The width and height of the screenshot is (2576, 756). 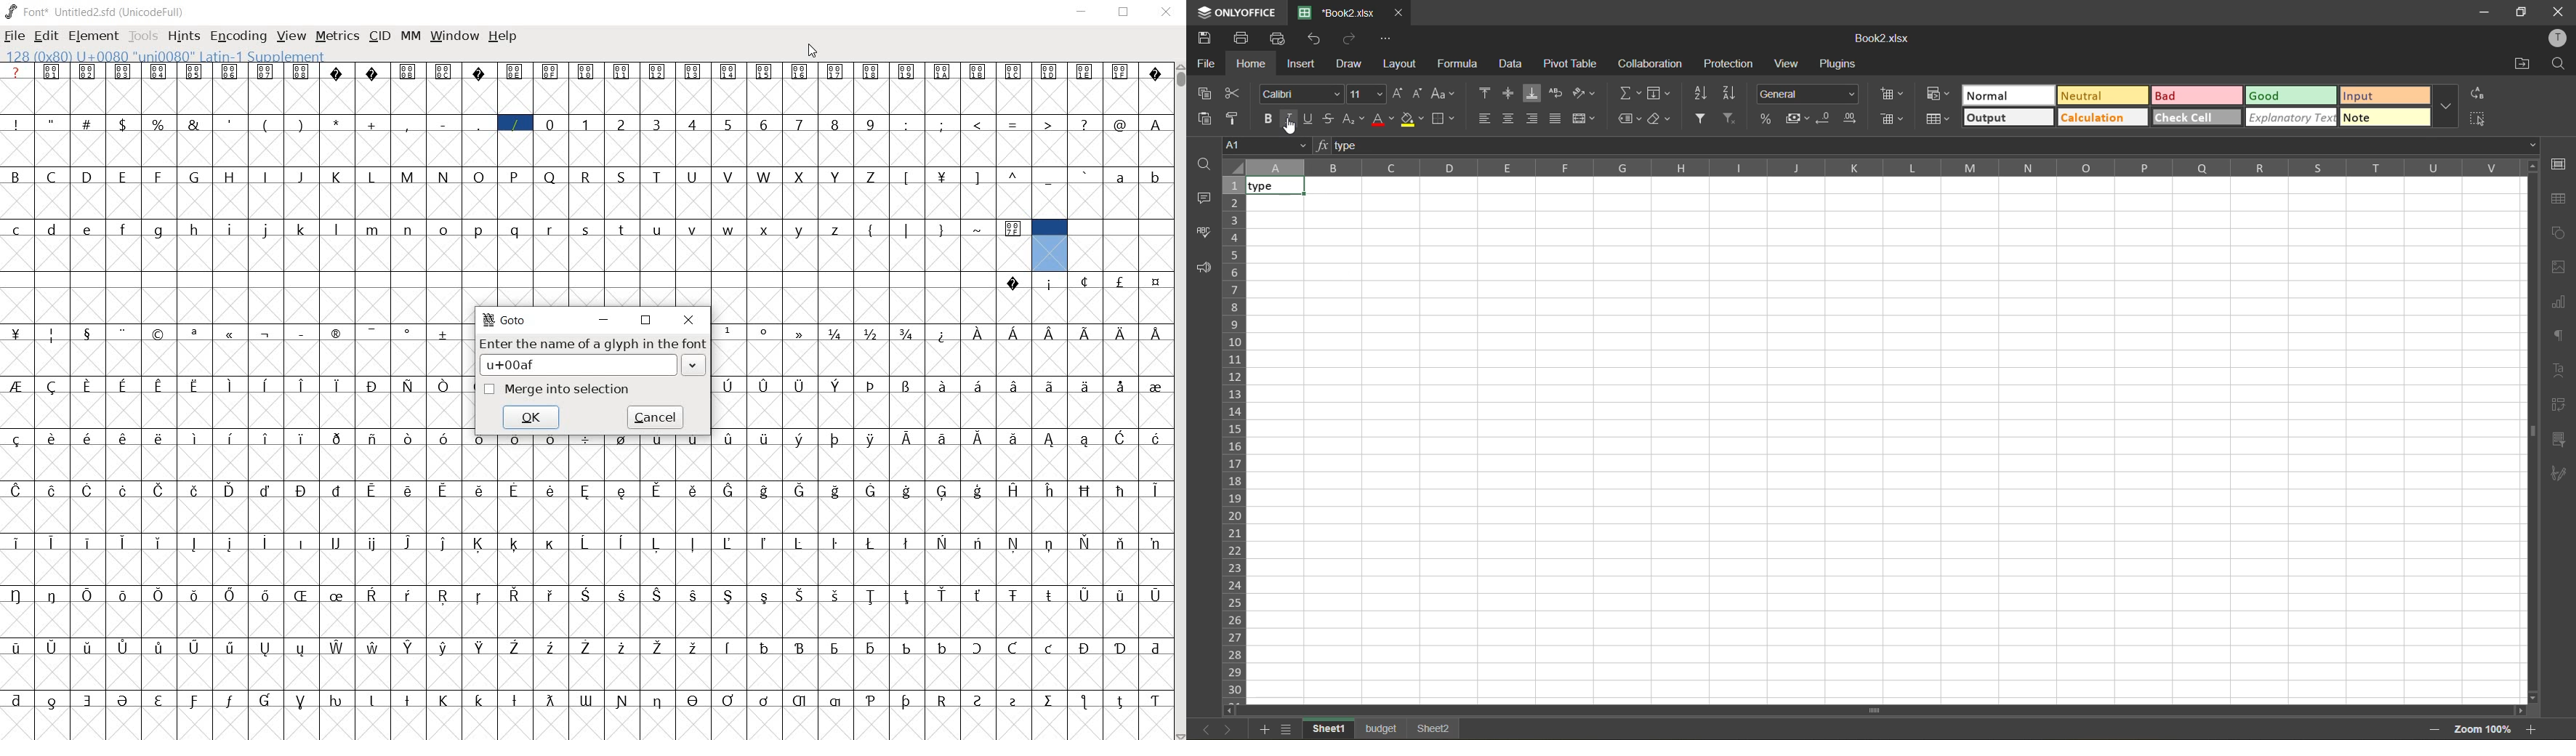 What do you see at coordinates (371, 73) in the screenshot?
I see `Symbol` at bounding box center [371, 73].